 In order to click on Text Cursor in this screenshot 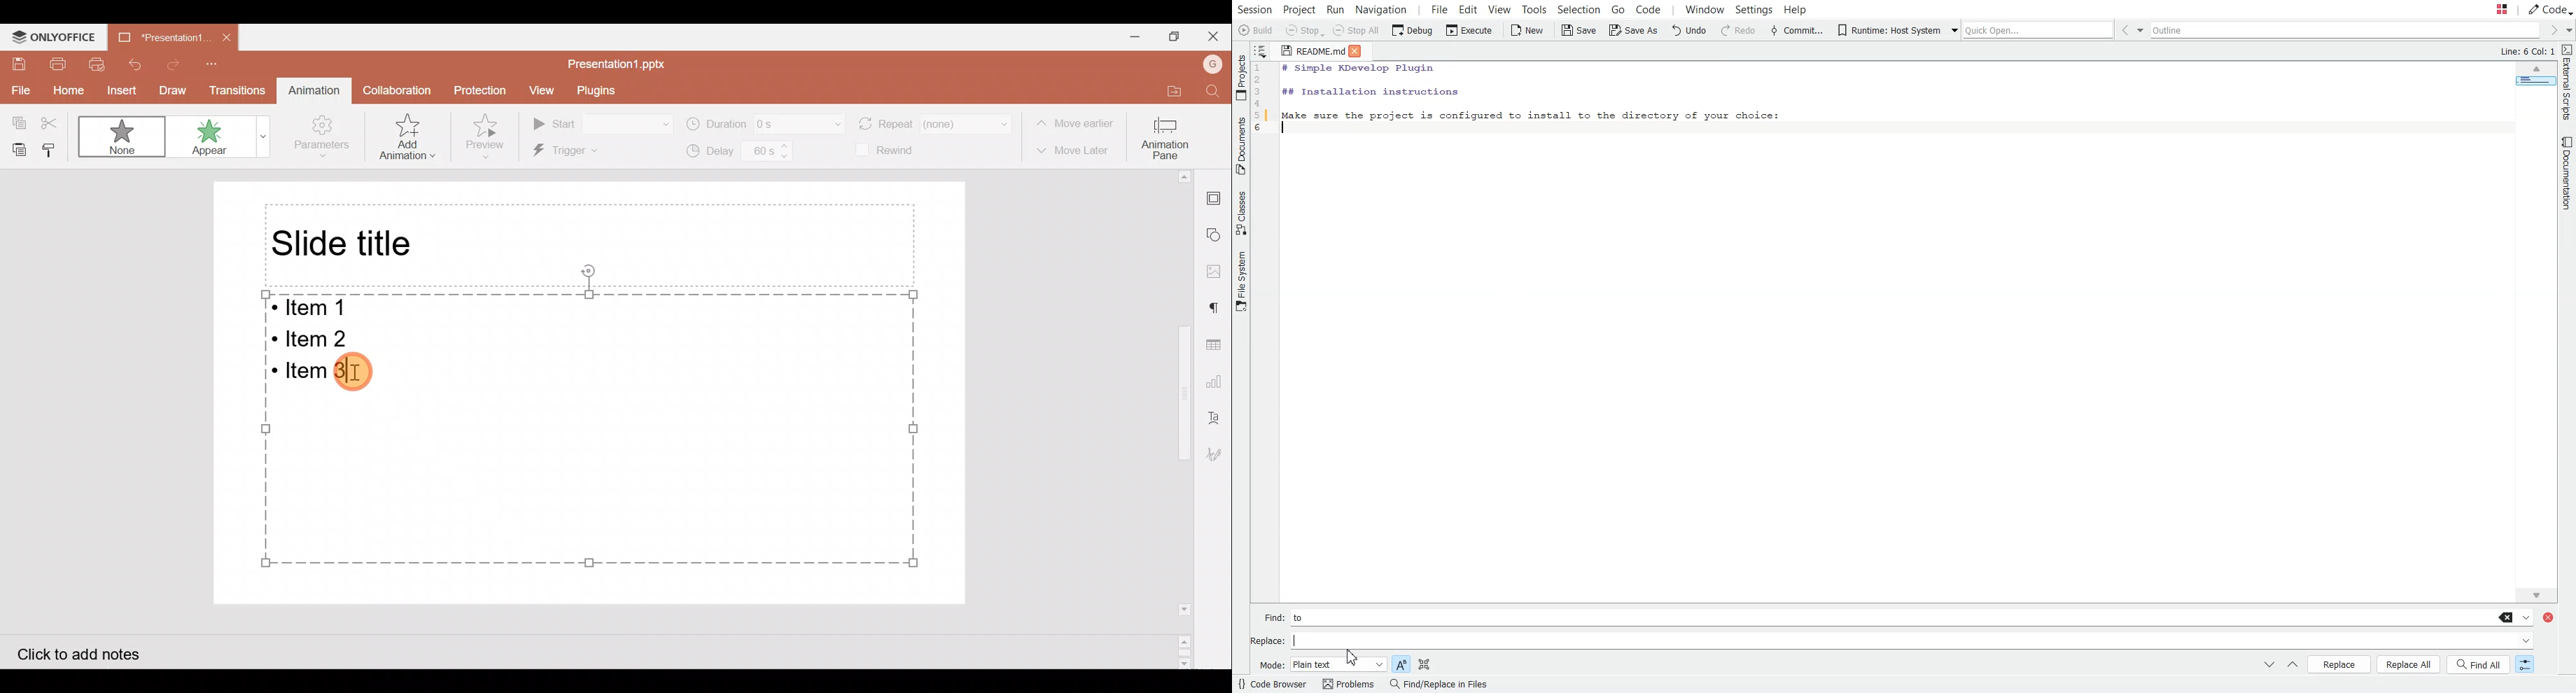, I will do `click(1287, 129)`.